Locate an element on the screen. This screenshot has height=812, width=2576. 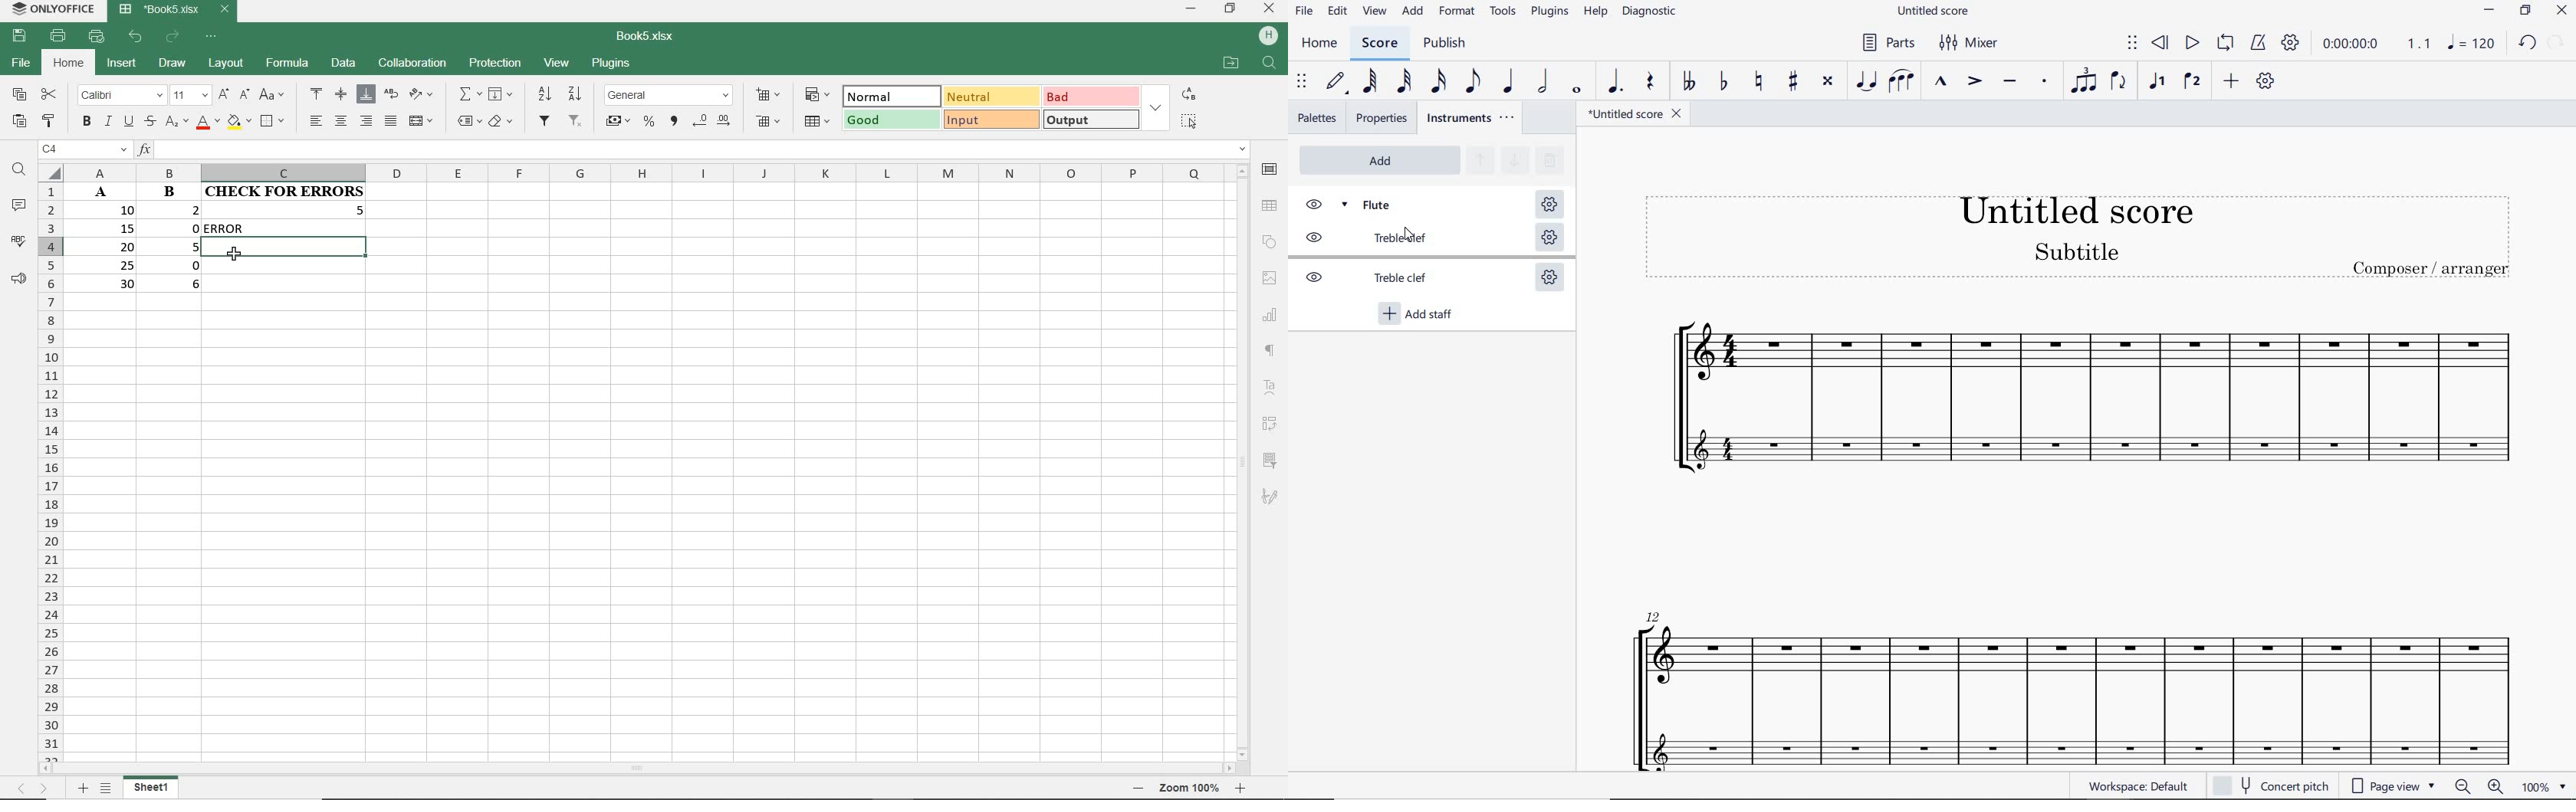
concert pitch is located at coordinates (2274, 785).